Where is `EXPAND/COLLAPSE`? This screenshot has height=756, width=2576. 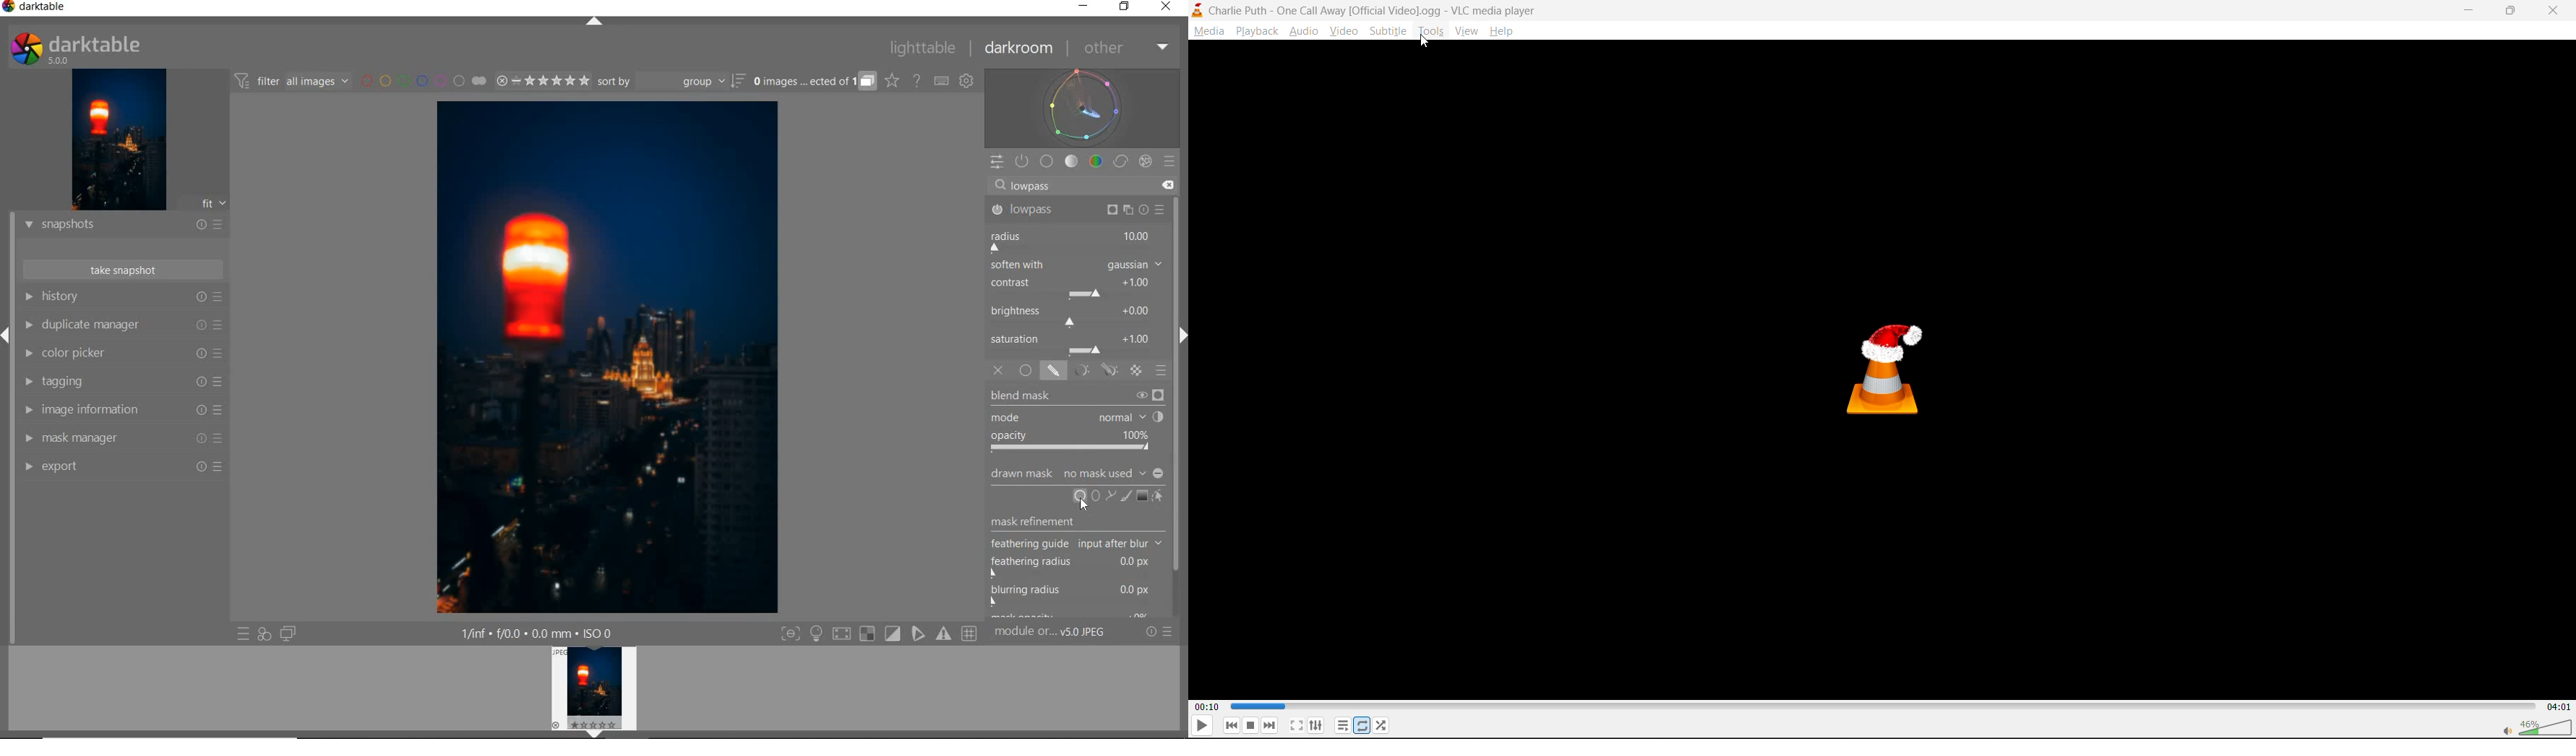 EXPAND/COLLAPSE is located at coordinates (596, 23).